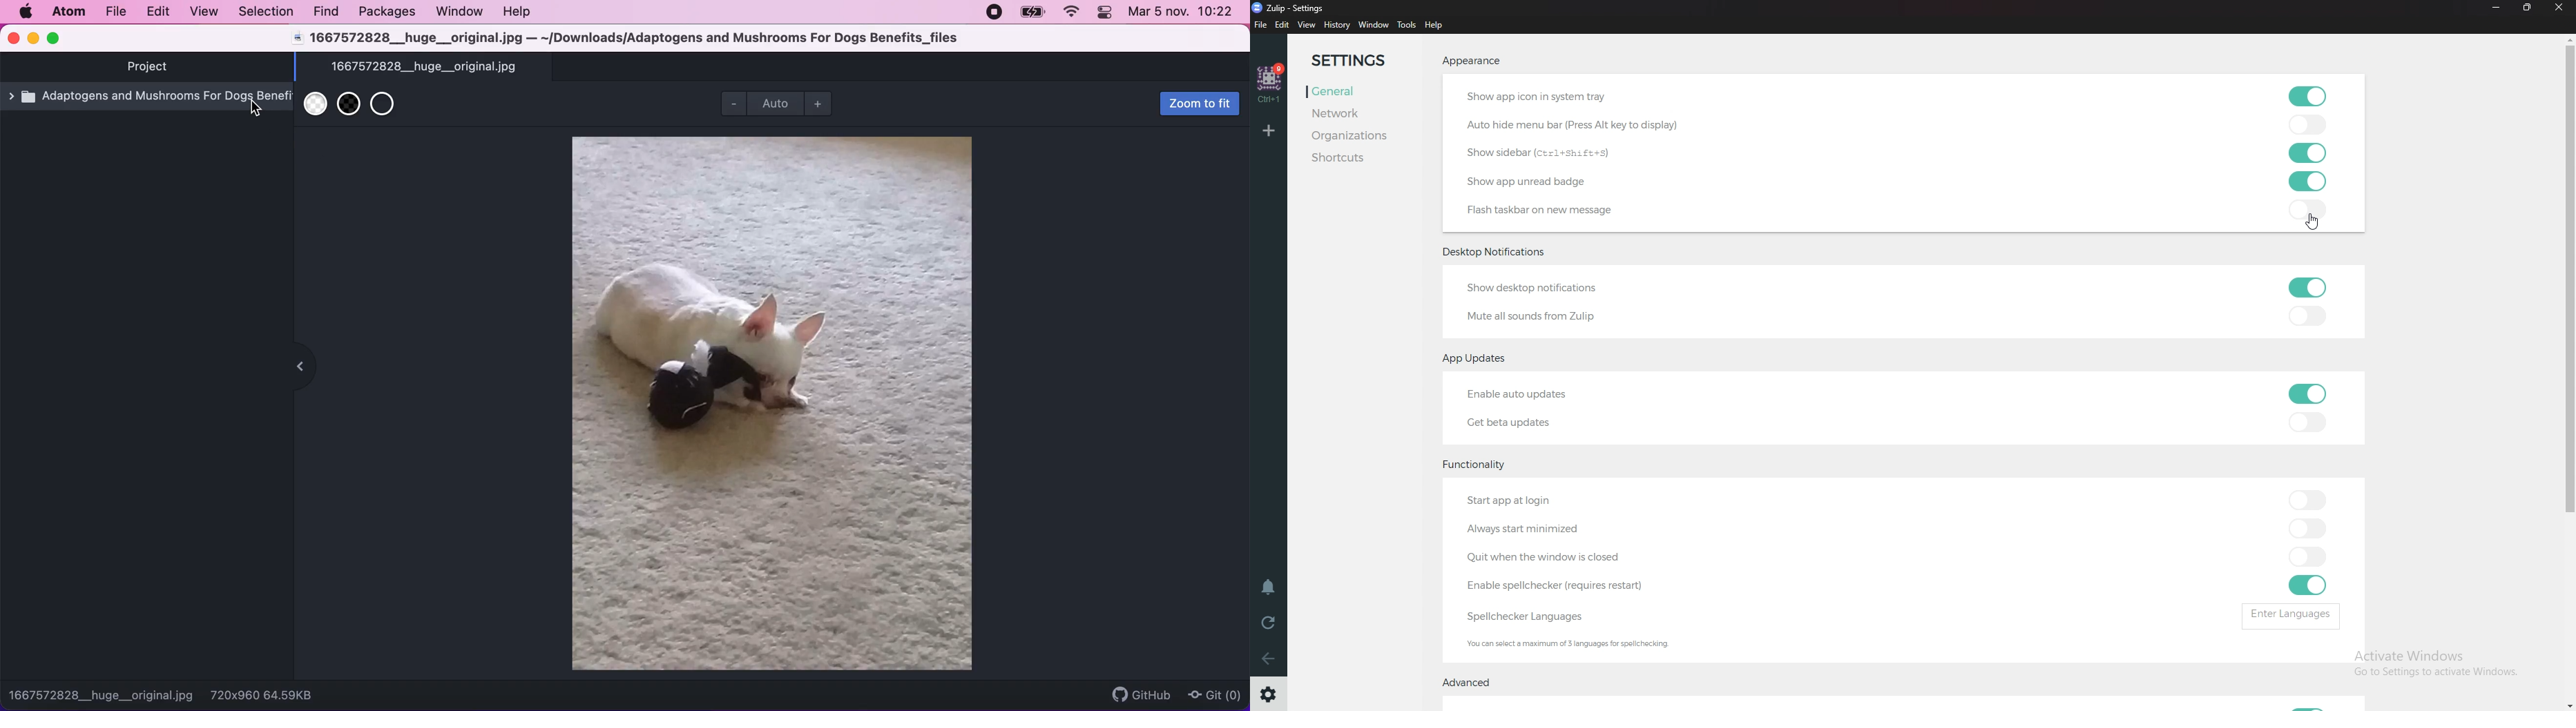 The image size is (2576, 728). What do you see at coordinates (1271, 659) in the screenshot?
I see `back` at bounding box center [1271, 659].